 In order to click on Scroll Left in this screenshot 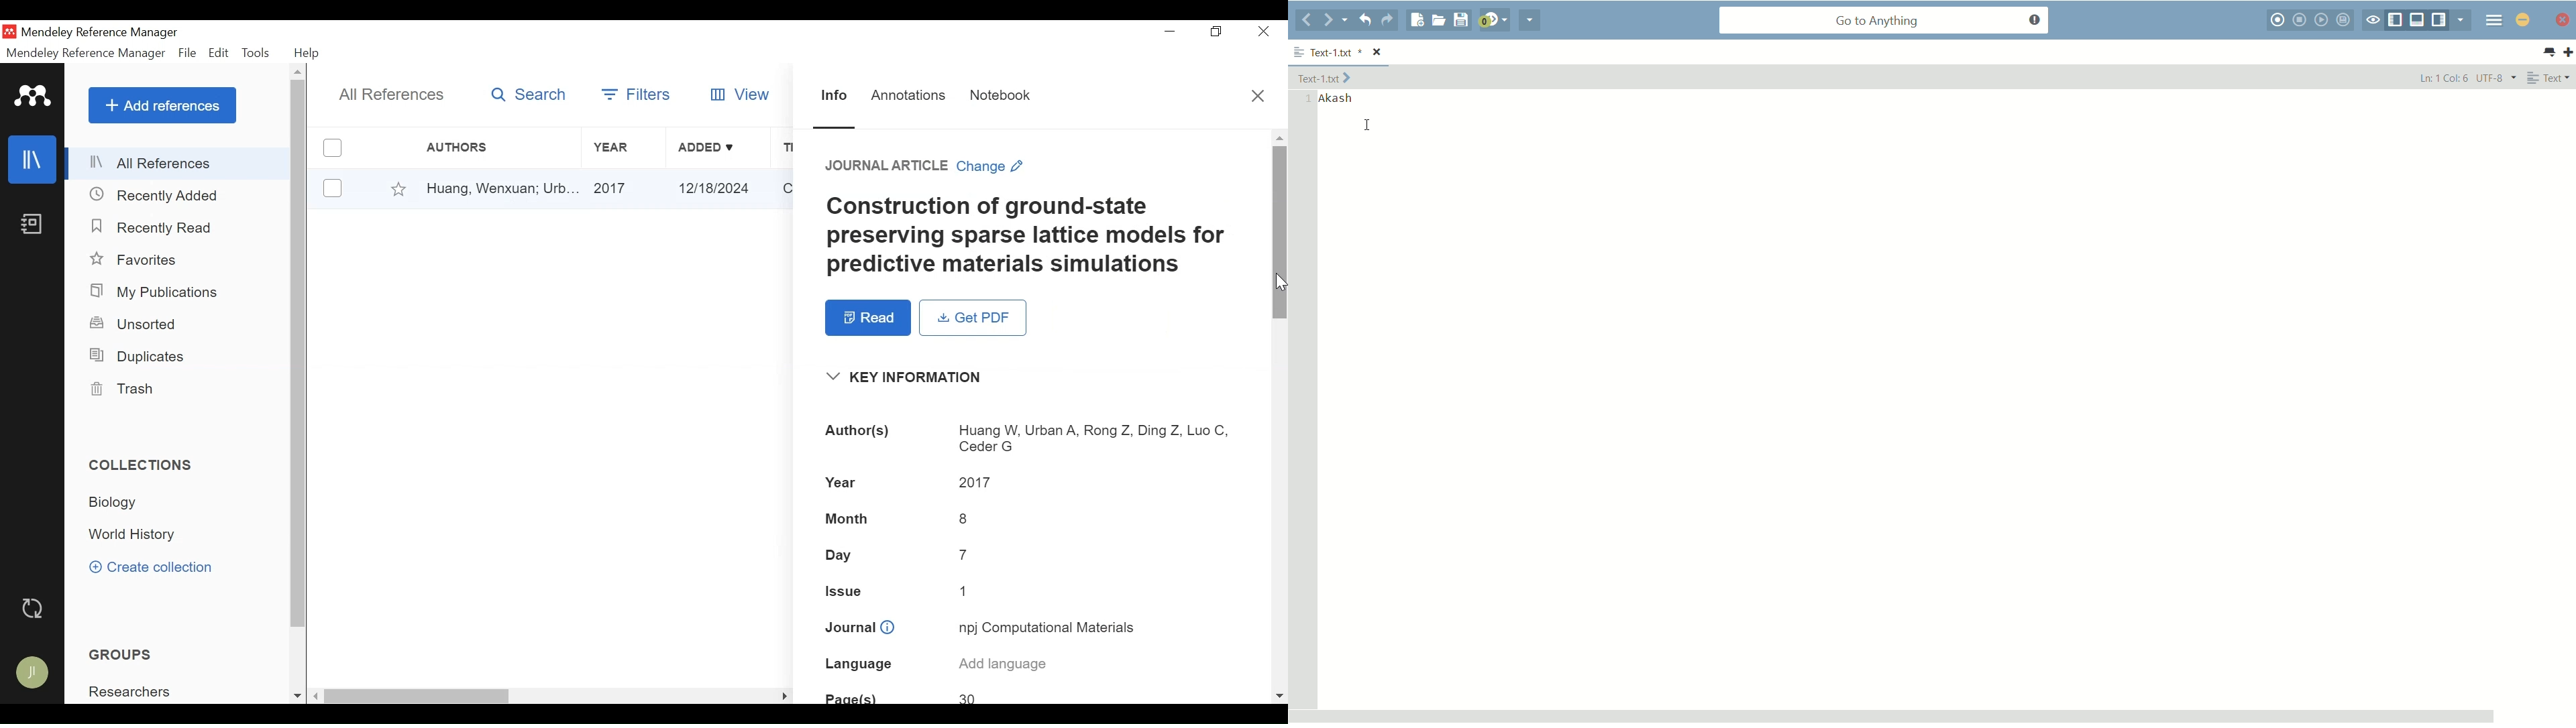, I will do `click(317, 697)`.